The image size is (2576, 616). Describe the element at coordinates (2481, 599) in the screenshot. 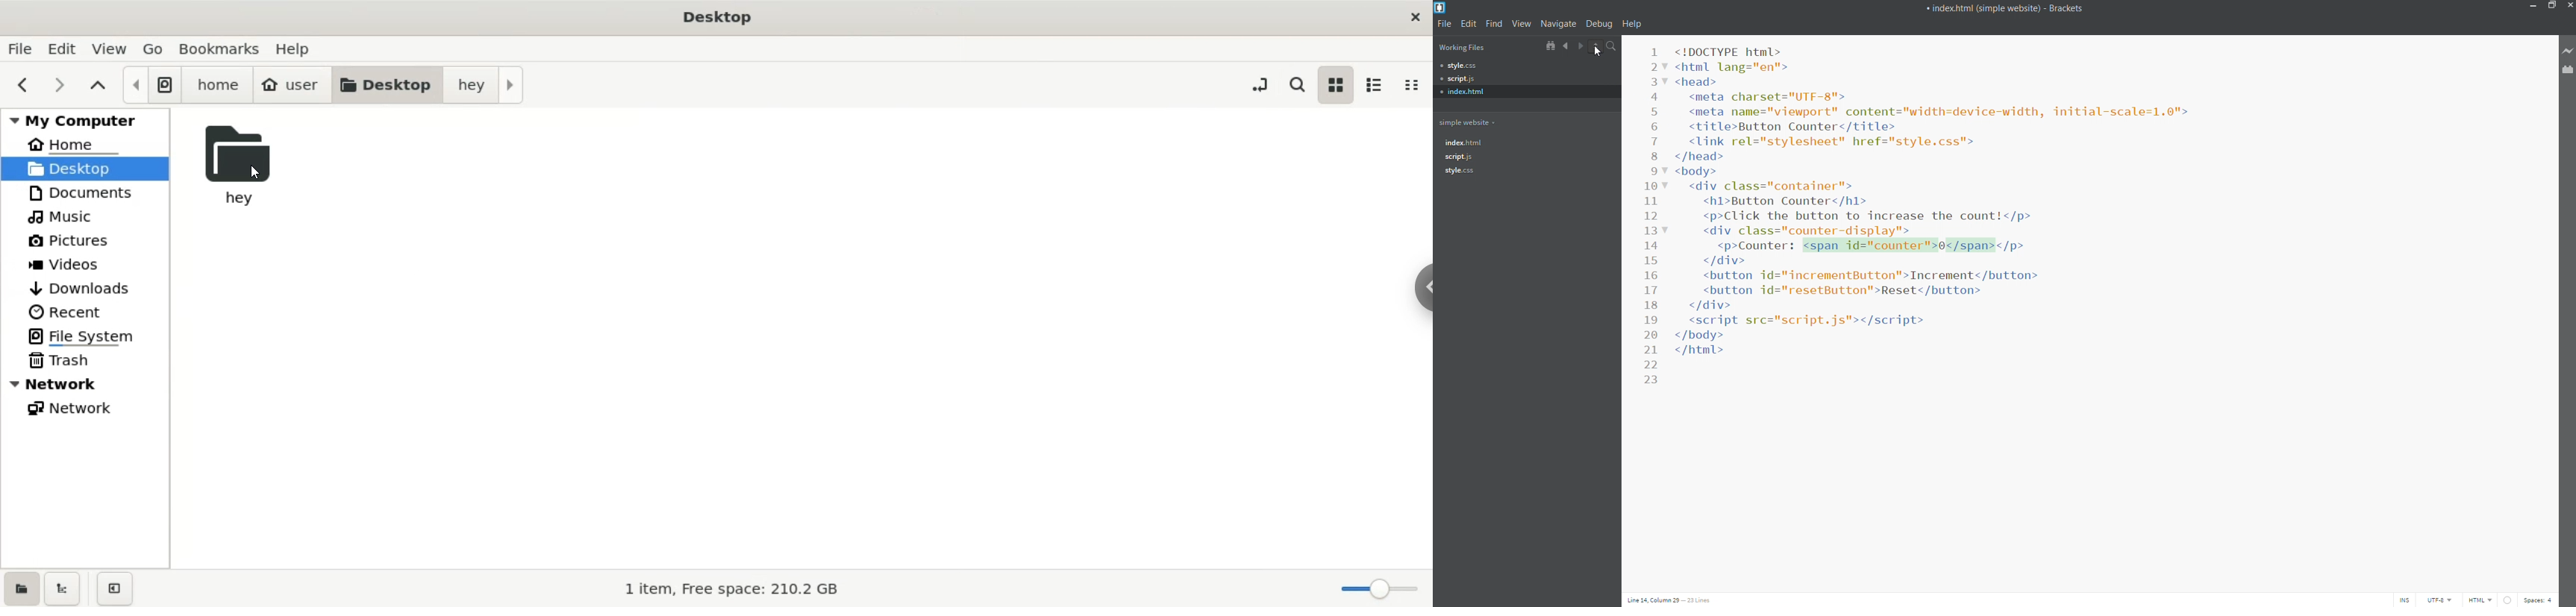

I see `file type: html` at that location.